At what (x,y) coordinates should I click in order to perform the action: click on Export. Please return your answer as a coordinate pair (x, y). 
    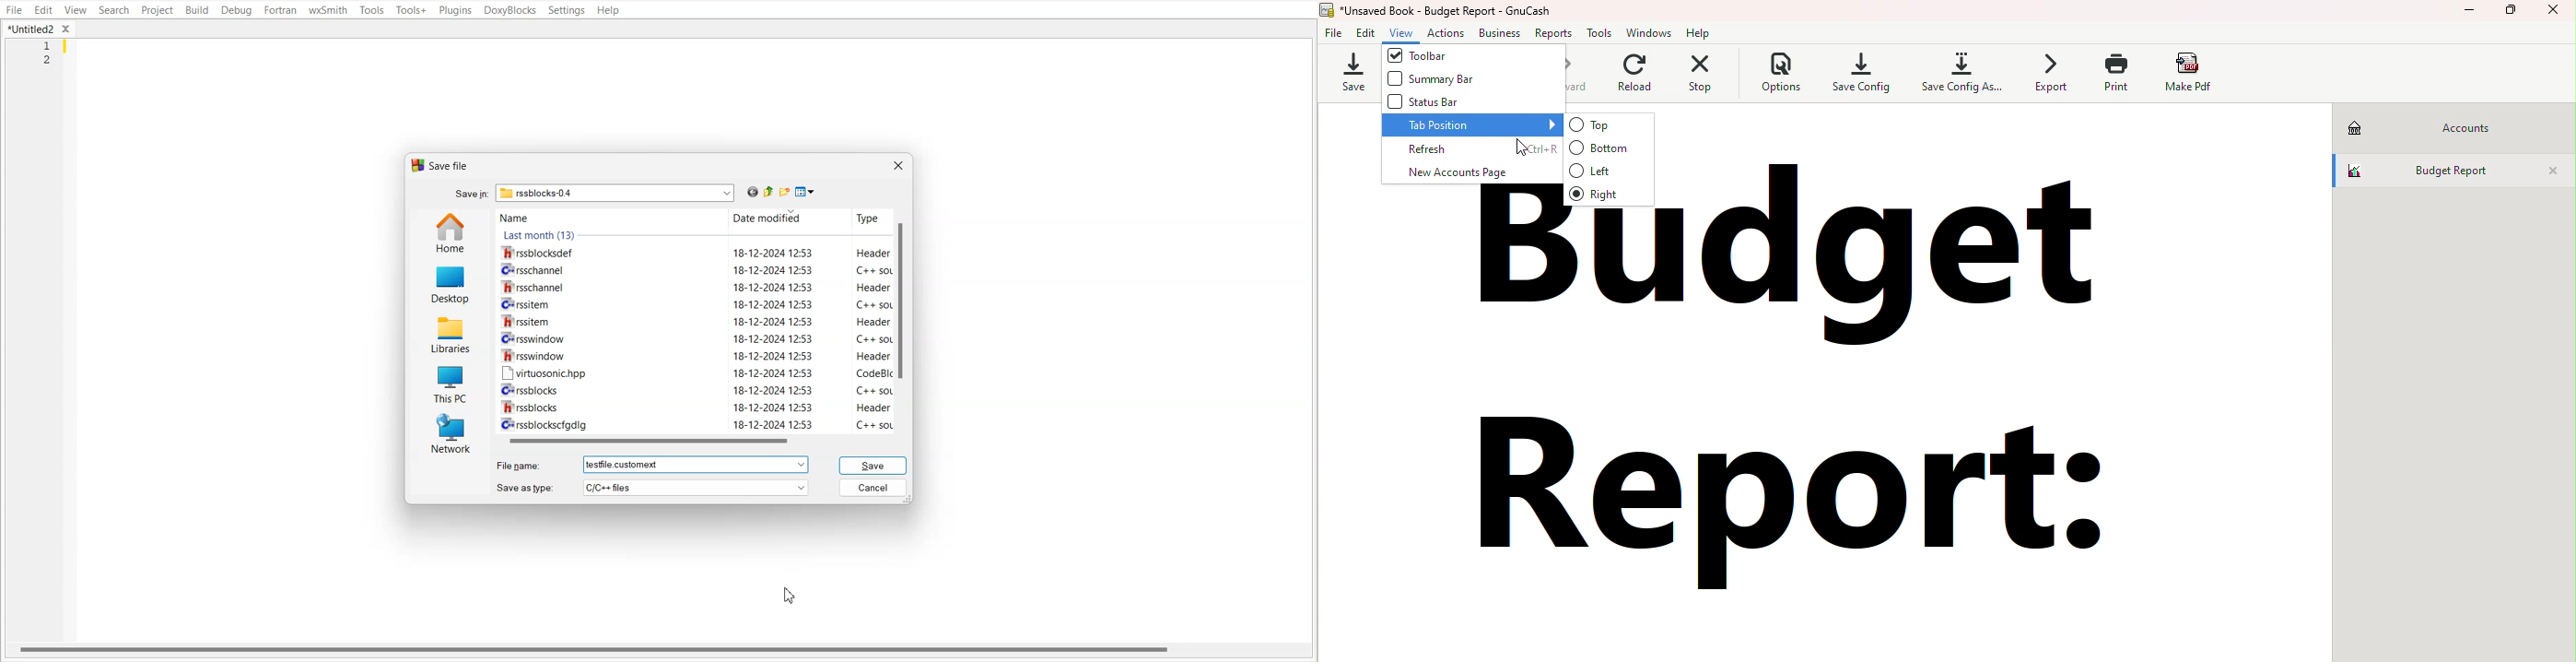
    Looking at the image, I should click on (2045, 72).